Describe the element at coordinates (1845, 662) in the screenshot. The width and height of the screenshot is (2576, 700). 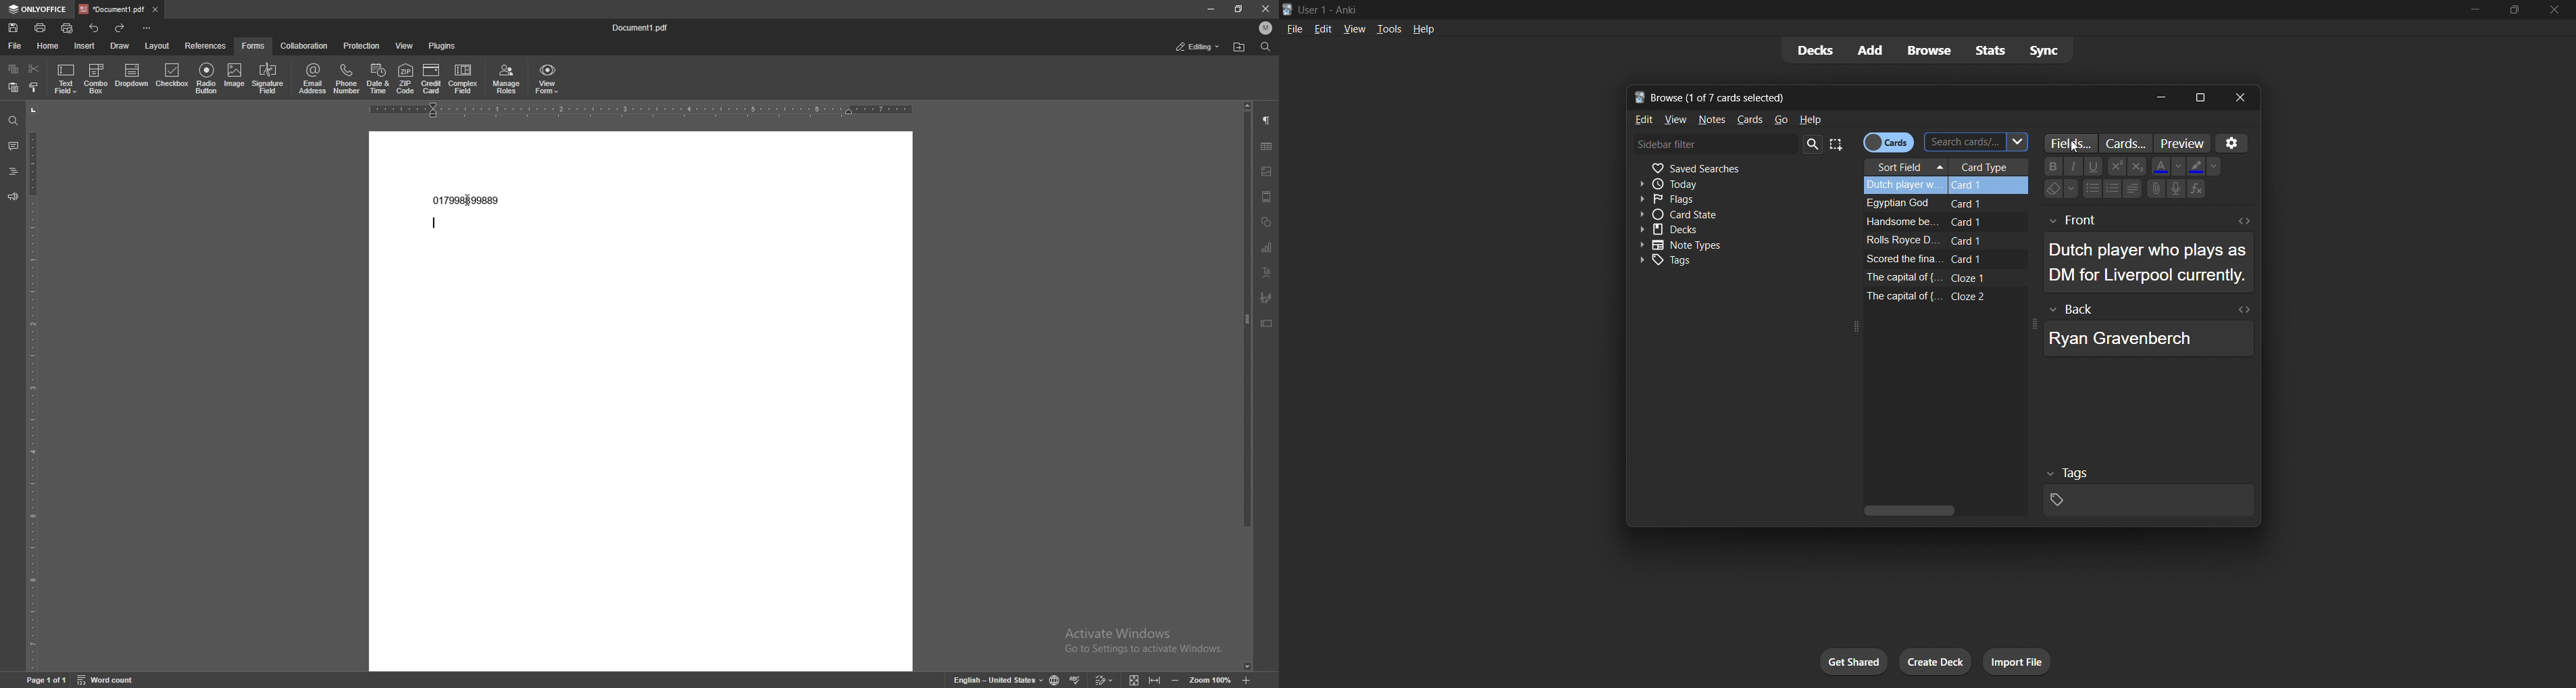
I see `get shared` at that location.